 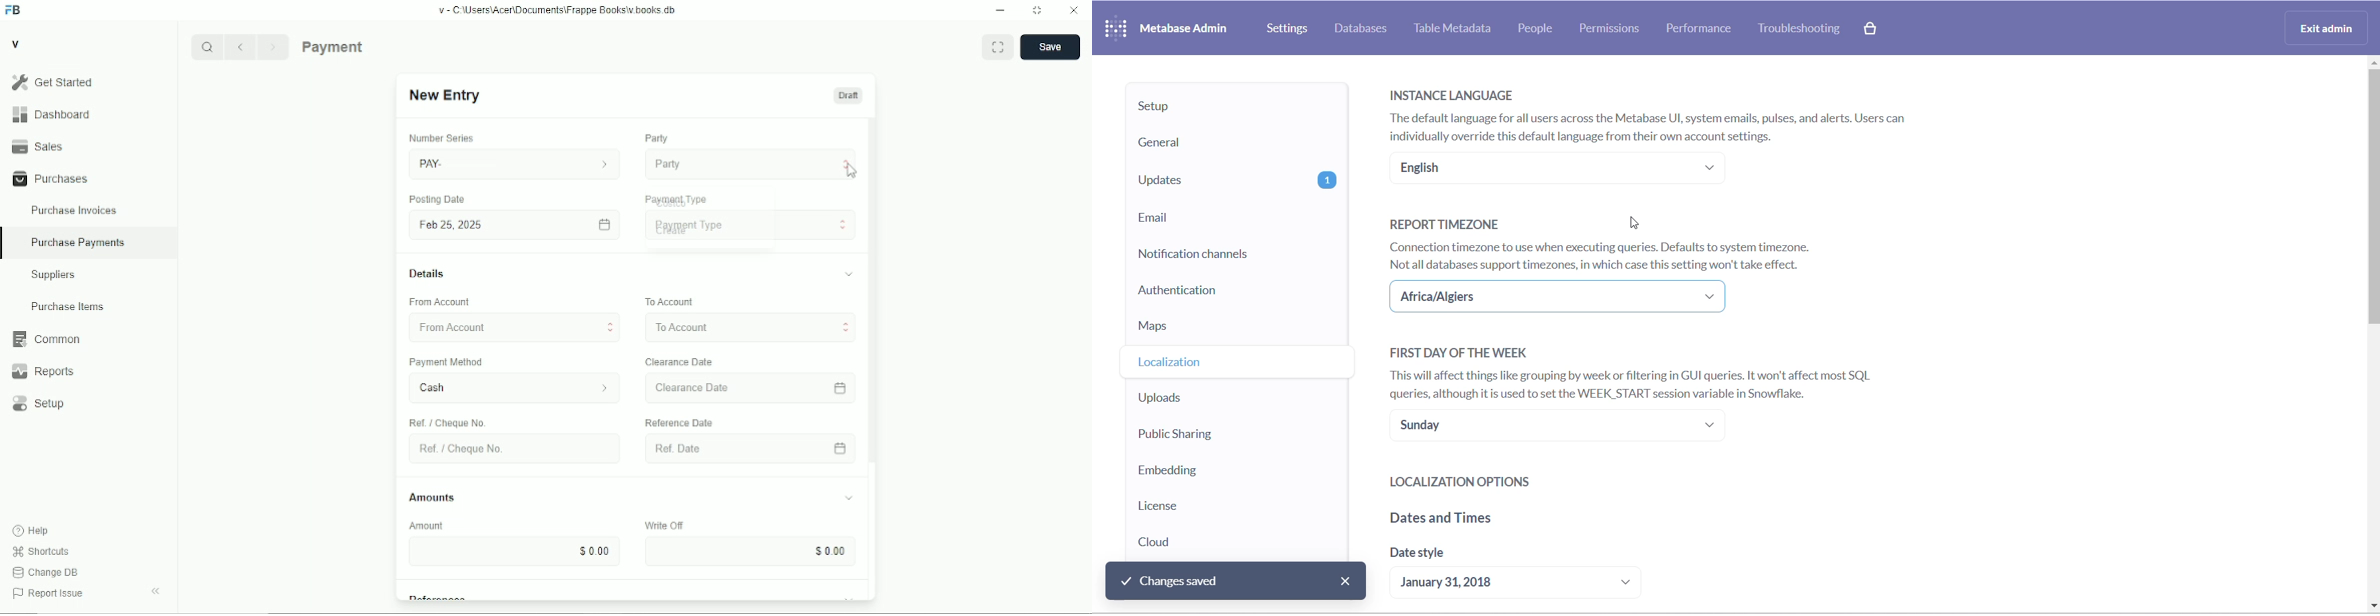 I want to click on Clearance Date, so click(x=683, y=362).